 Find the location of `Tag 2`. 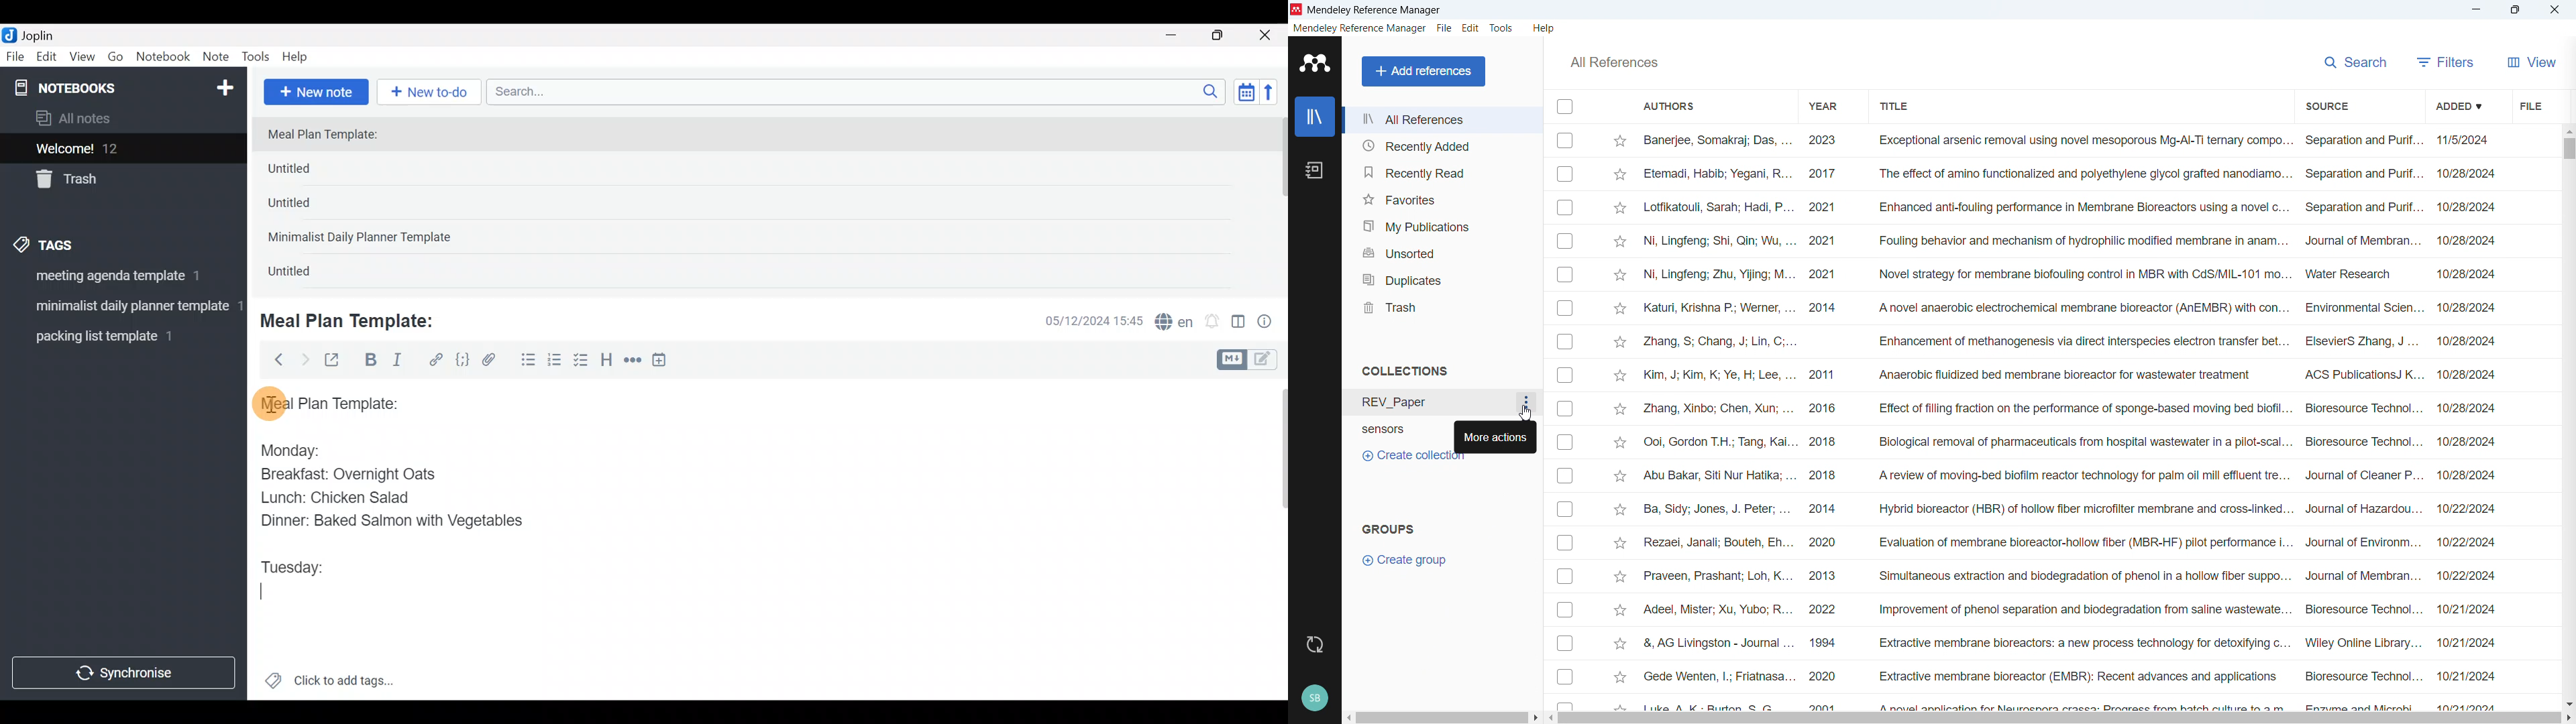

Tag 2 is located at coordinates (123, 308).